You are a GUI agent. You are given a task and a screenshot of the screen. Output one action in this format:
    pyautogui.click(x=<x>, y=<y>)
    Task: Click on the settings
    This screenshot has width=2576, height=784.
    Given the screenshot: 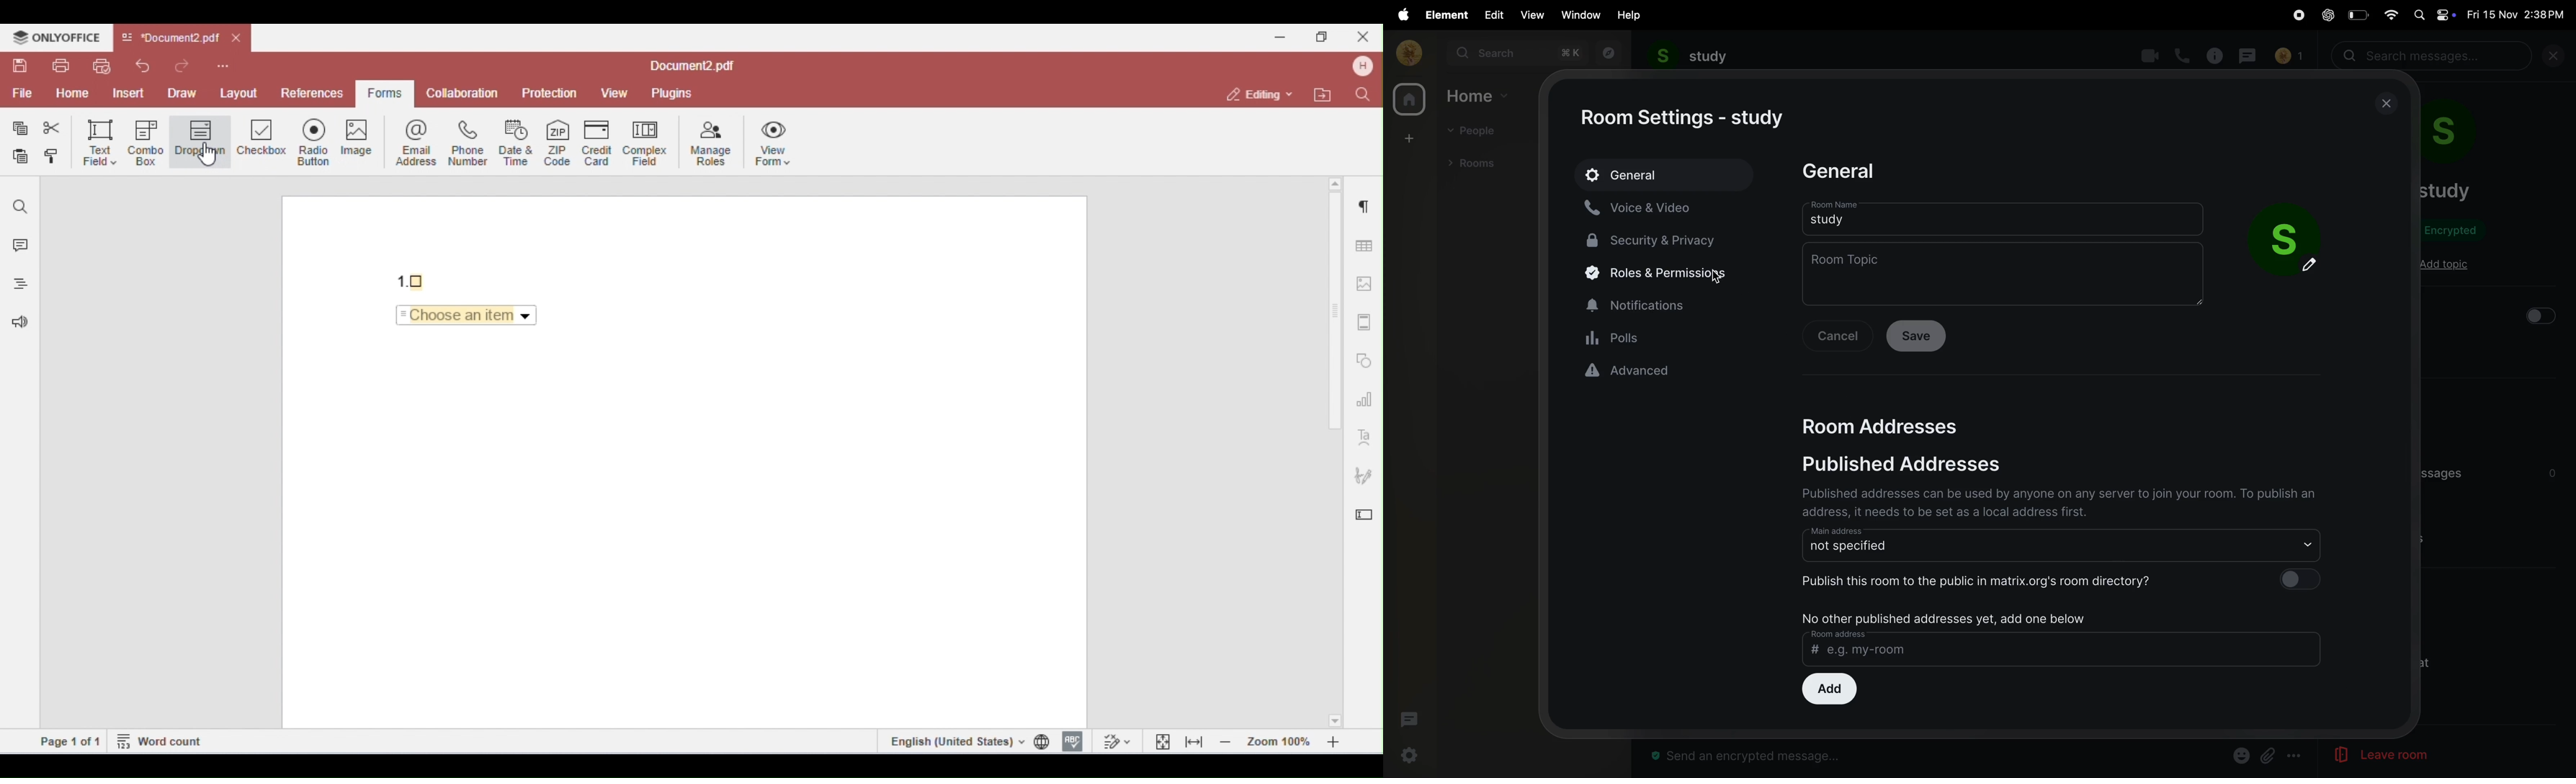 What is the action you would take?
    pyautogui.click(x=1411, y=756)
    